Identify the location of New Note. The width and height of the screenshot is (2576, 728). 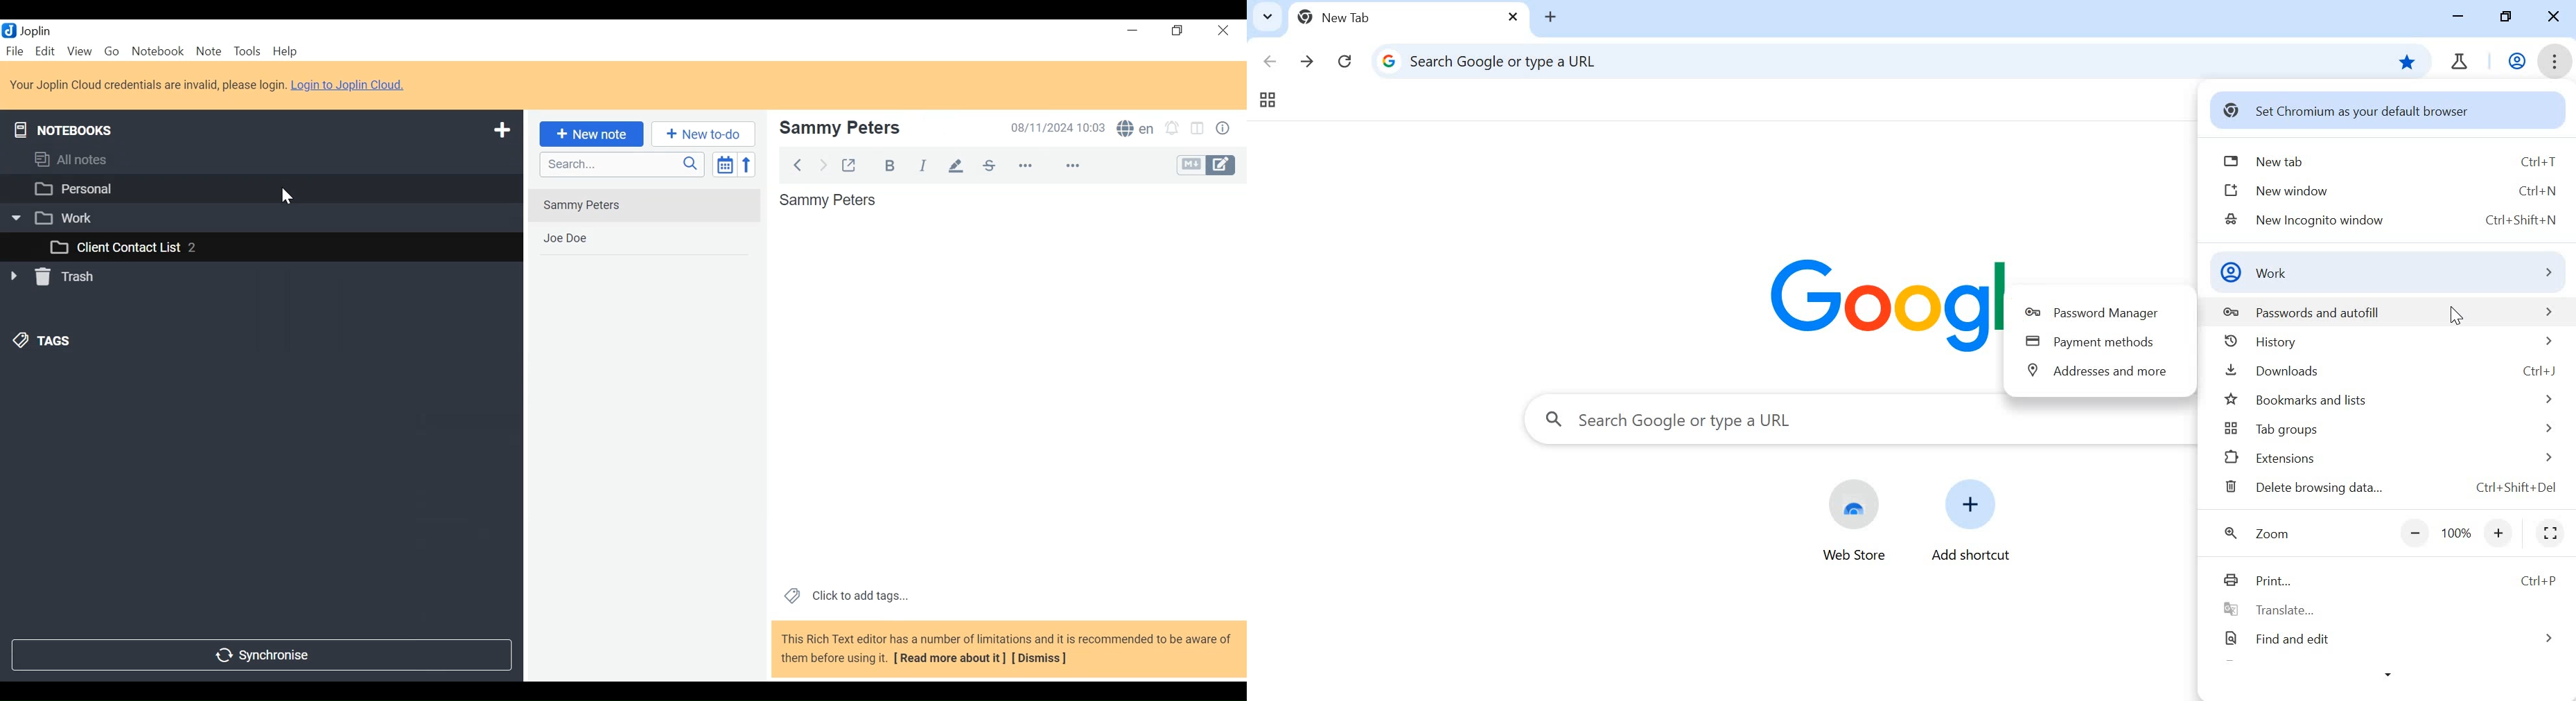
(592, 134).